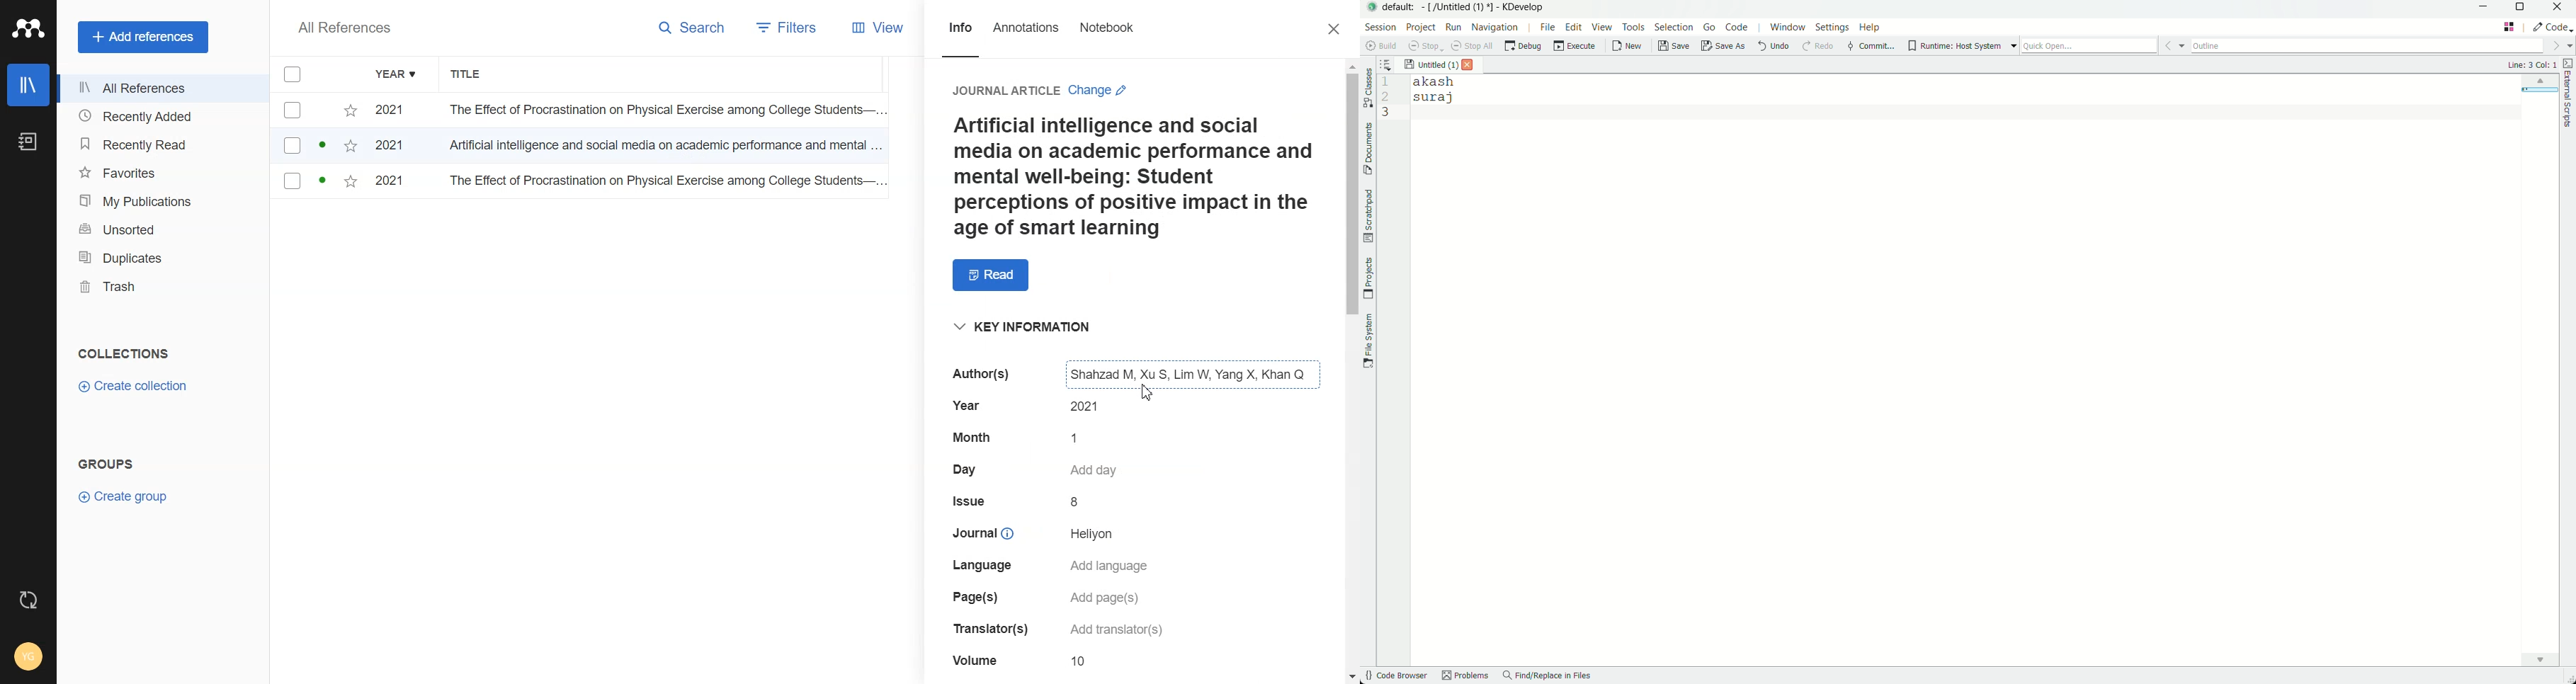  Describe the element at coordinates (1135, 518) in the screenshot. I see `The table shows a portion of a bibliographic entry, like month, date, issue, volume, journal, and specifically the author field, which lists "Shahzad M, You S, Lim W, Yang X, Khan Q."` at that location.